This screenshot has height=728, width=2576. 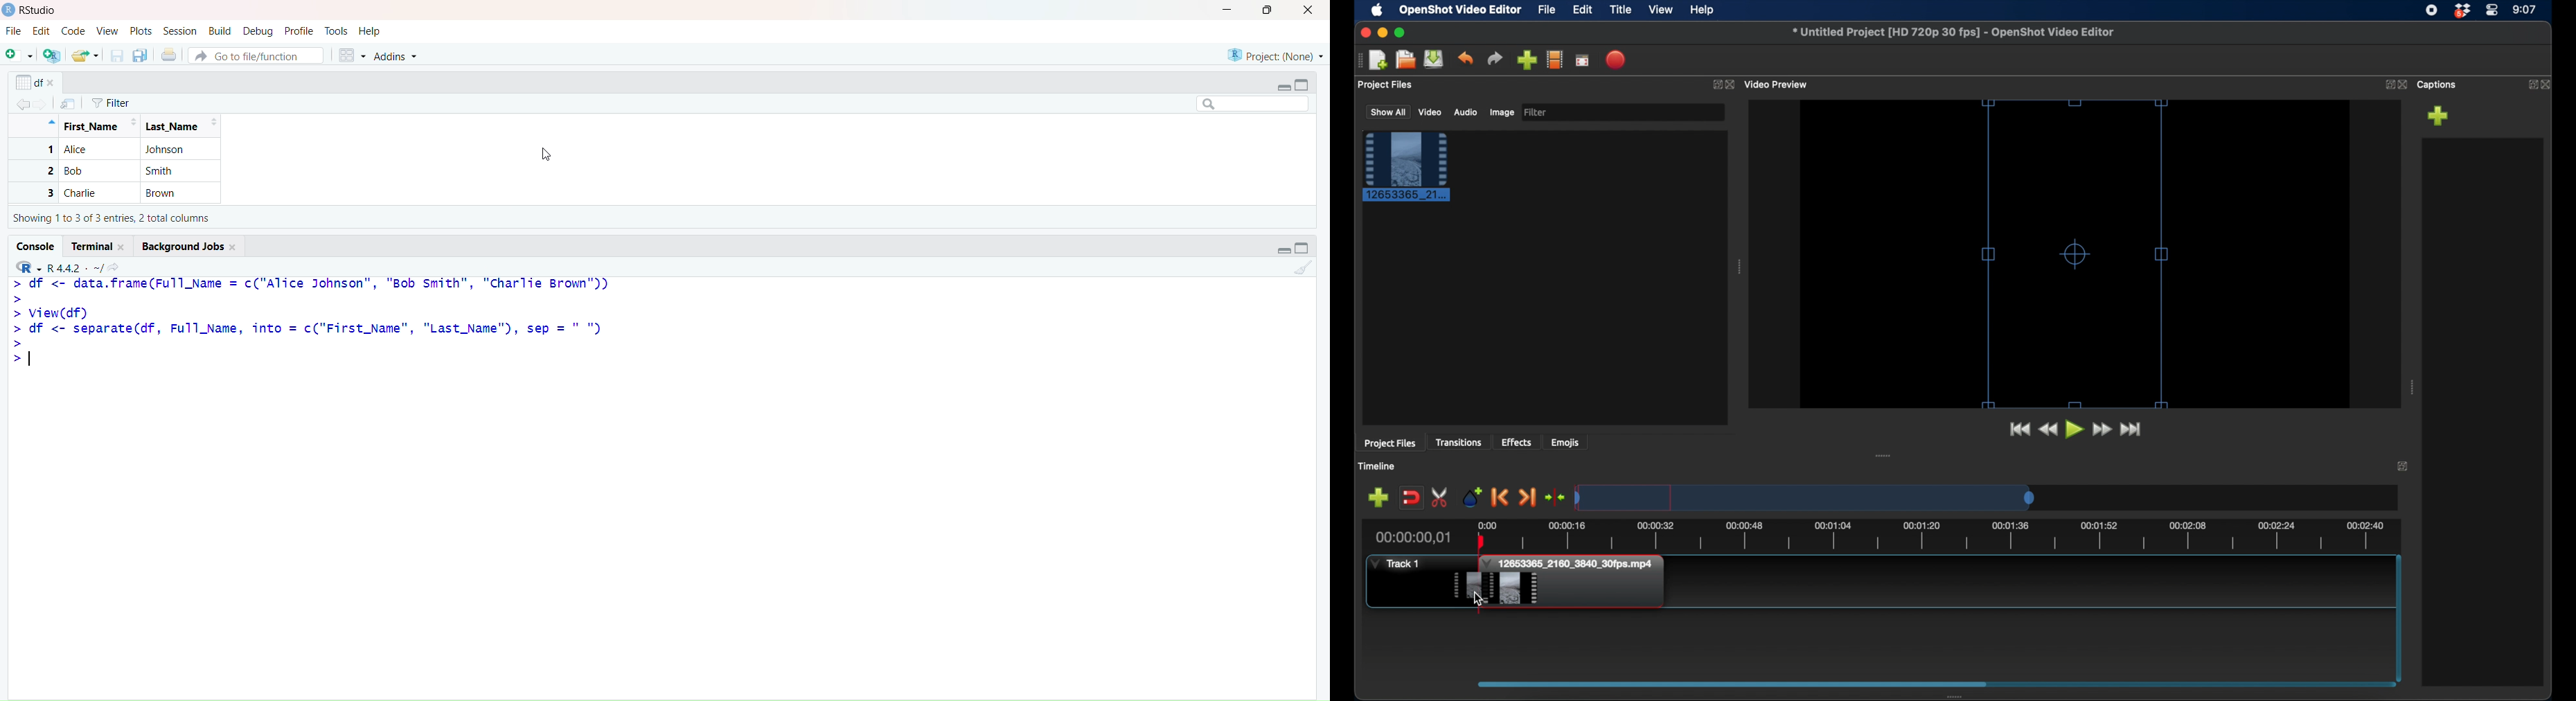 I want to click on Console, so click(x=37, y=245).